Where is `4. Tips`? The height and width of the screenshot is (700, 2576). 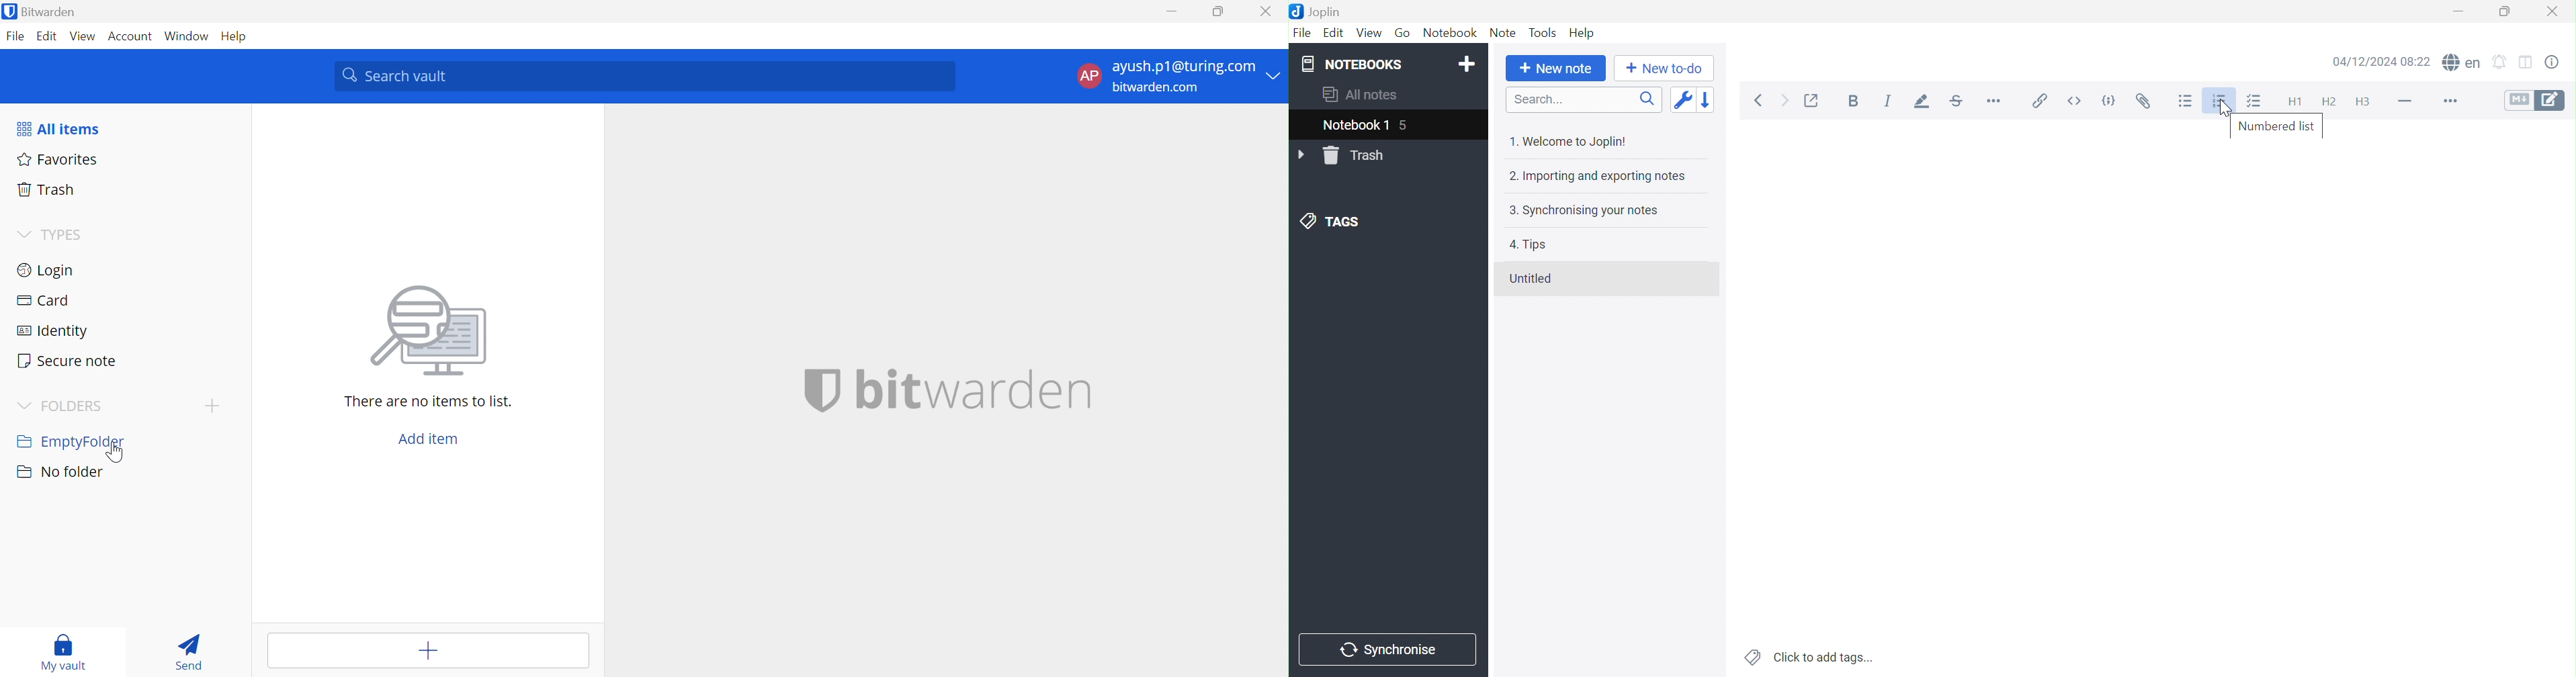
4. Tips is located at coordinates (1528, 244).